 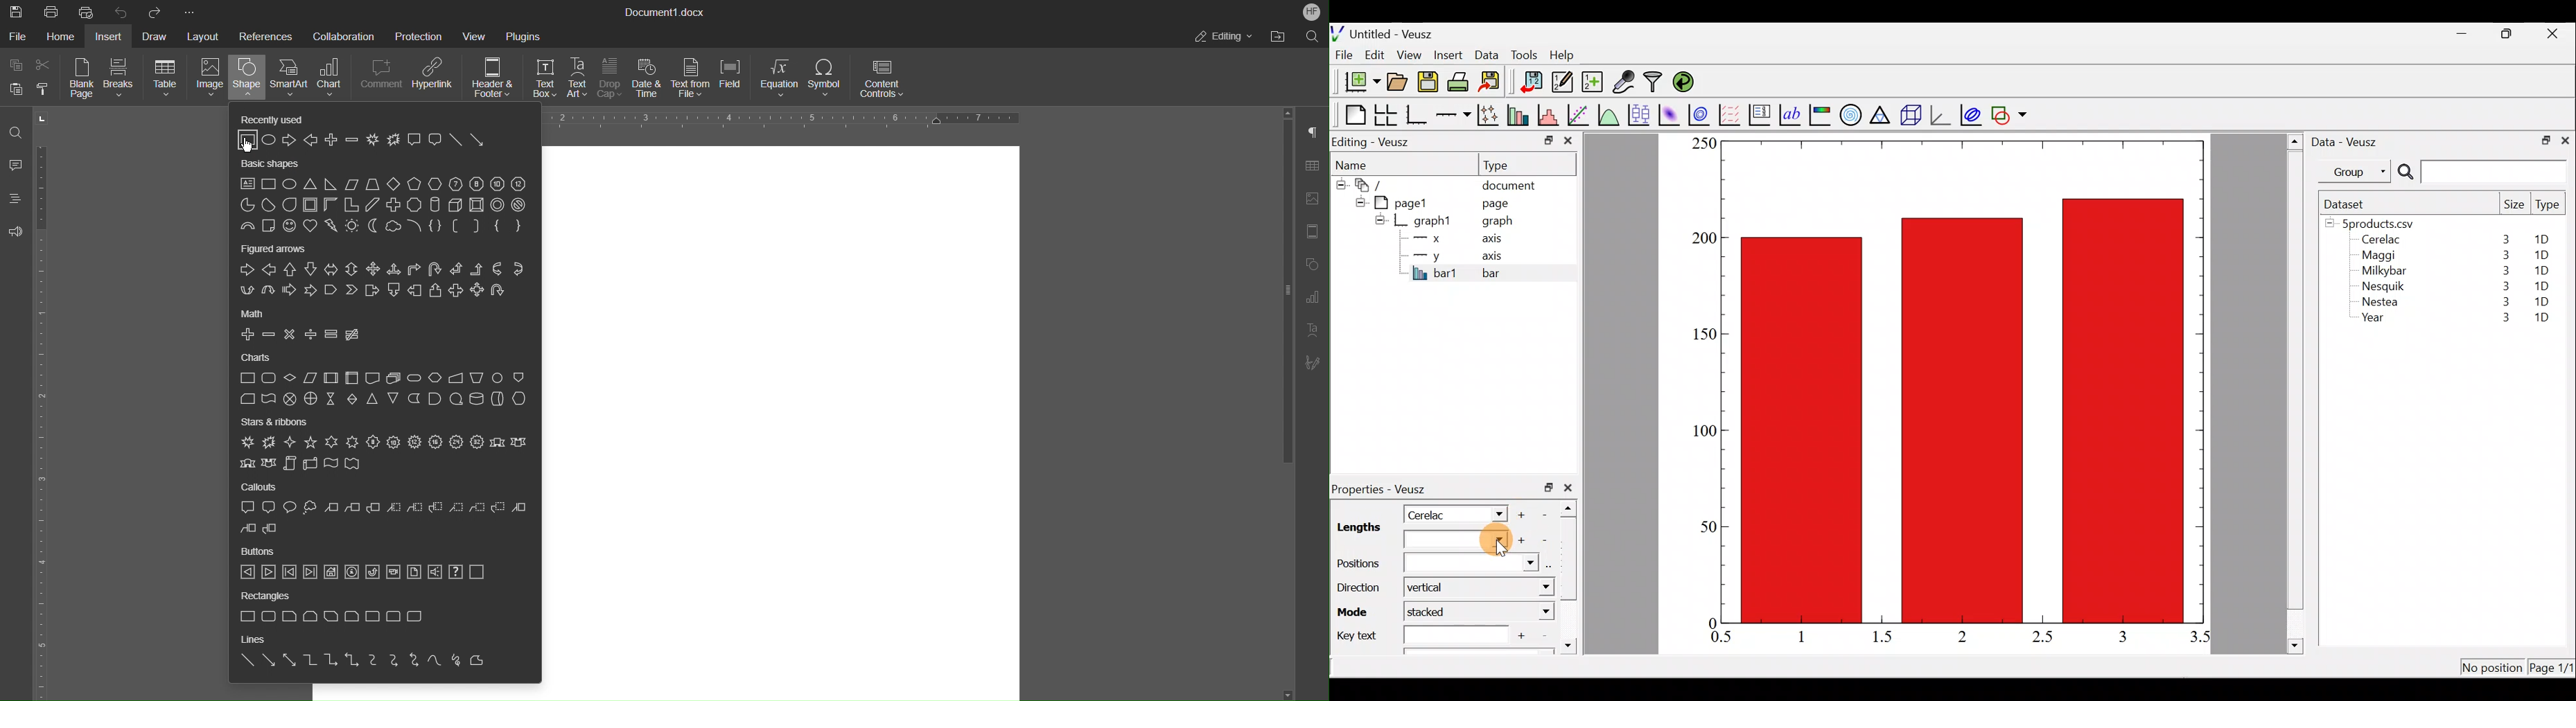 I want to click on Copy Style, so click(x=46, y=89).